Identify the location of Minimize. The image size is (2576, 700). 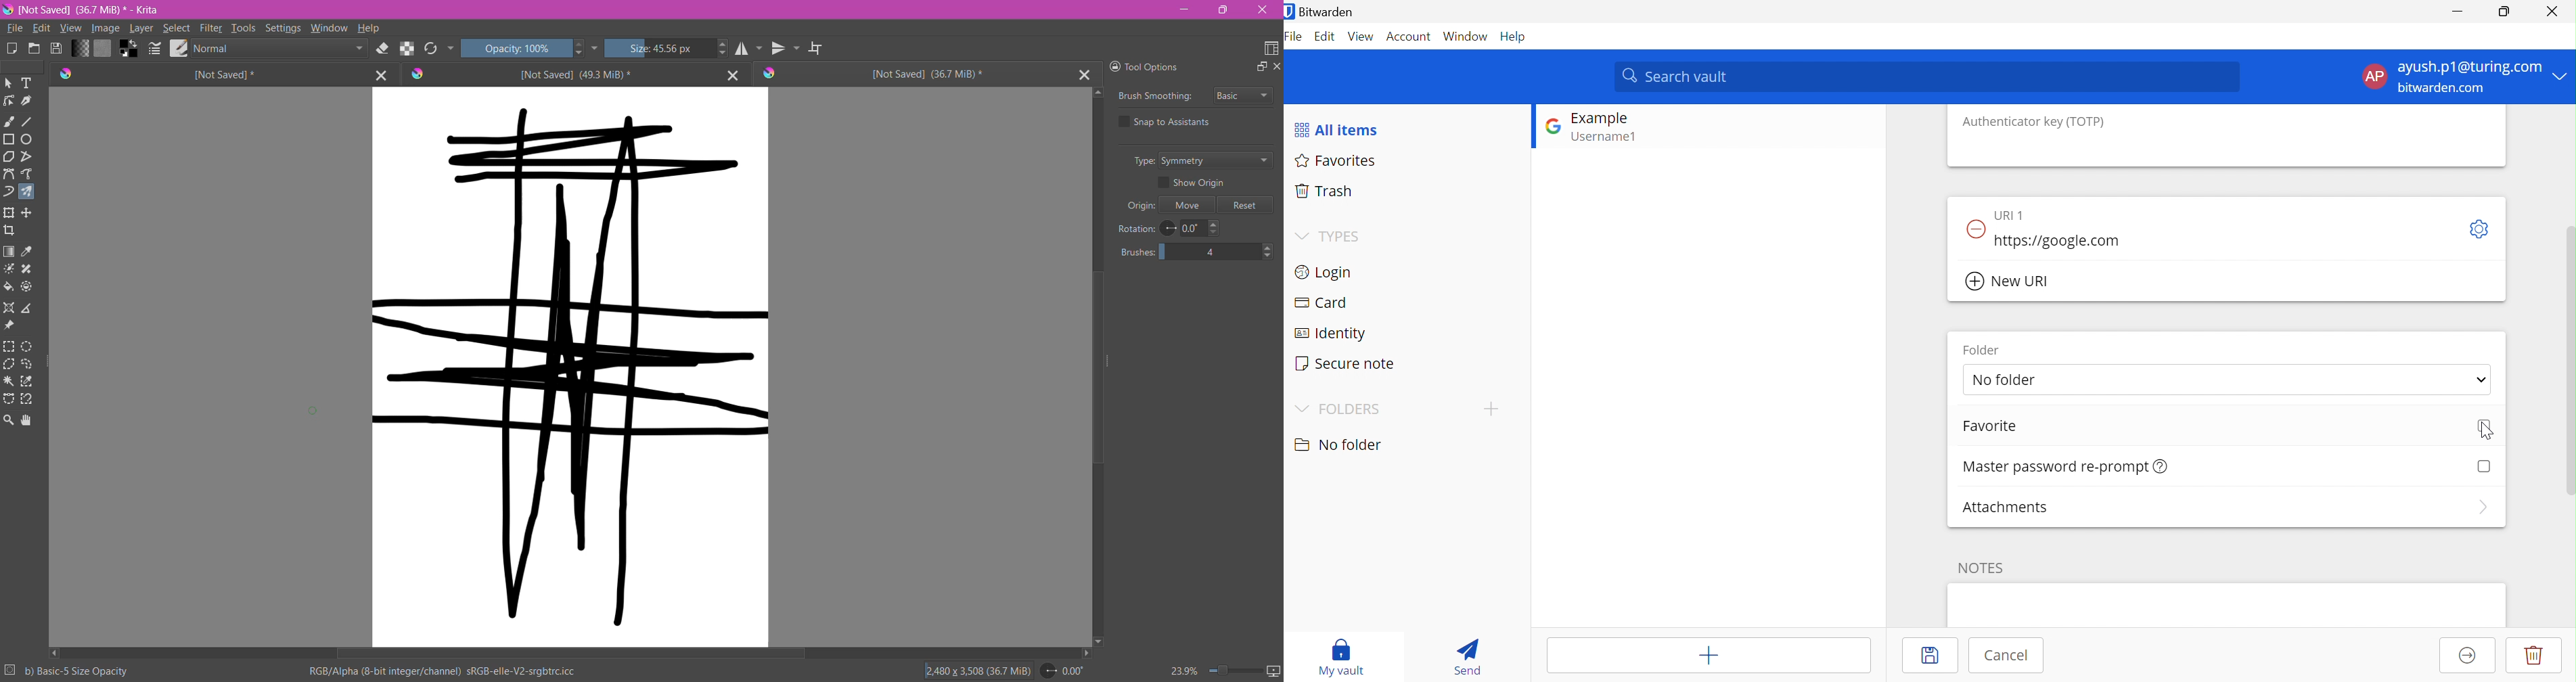
(2455, 12).